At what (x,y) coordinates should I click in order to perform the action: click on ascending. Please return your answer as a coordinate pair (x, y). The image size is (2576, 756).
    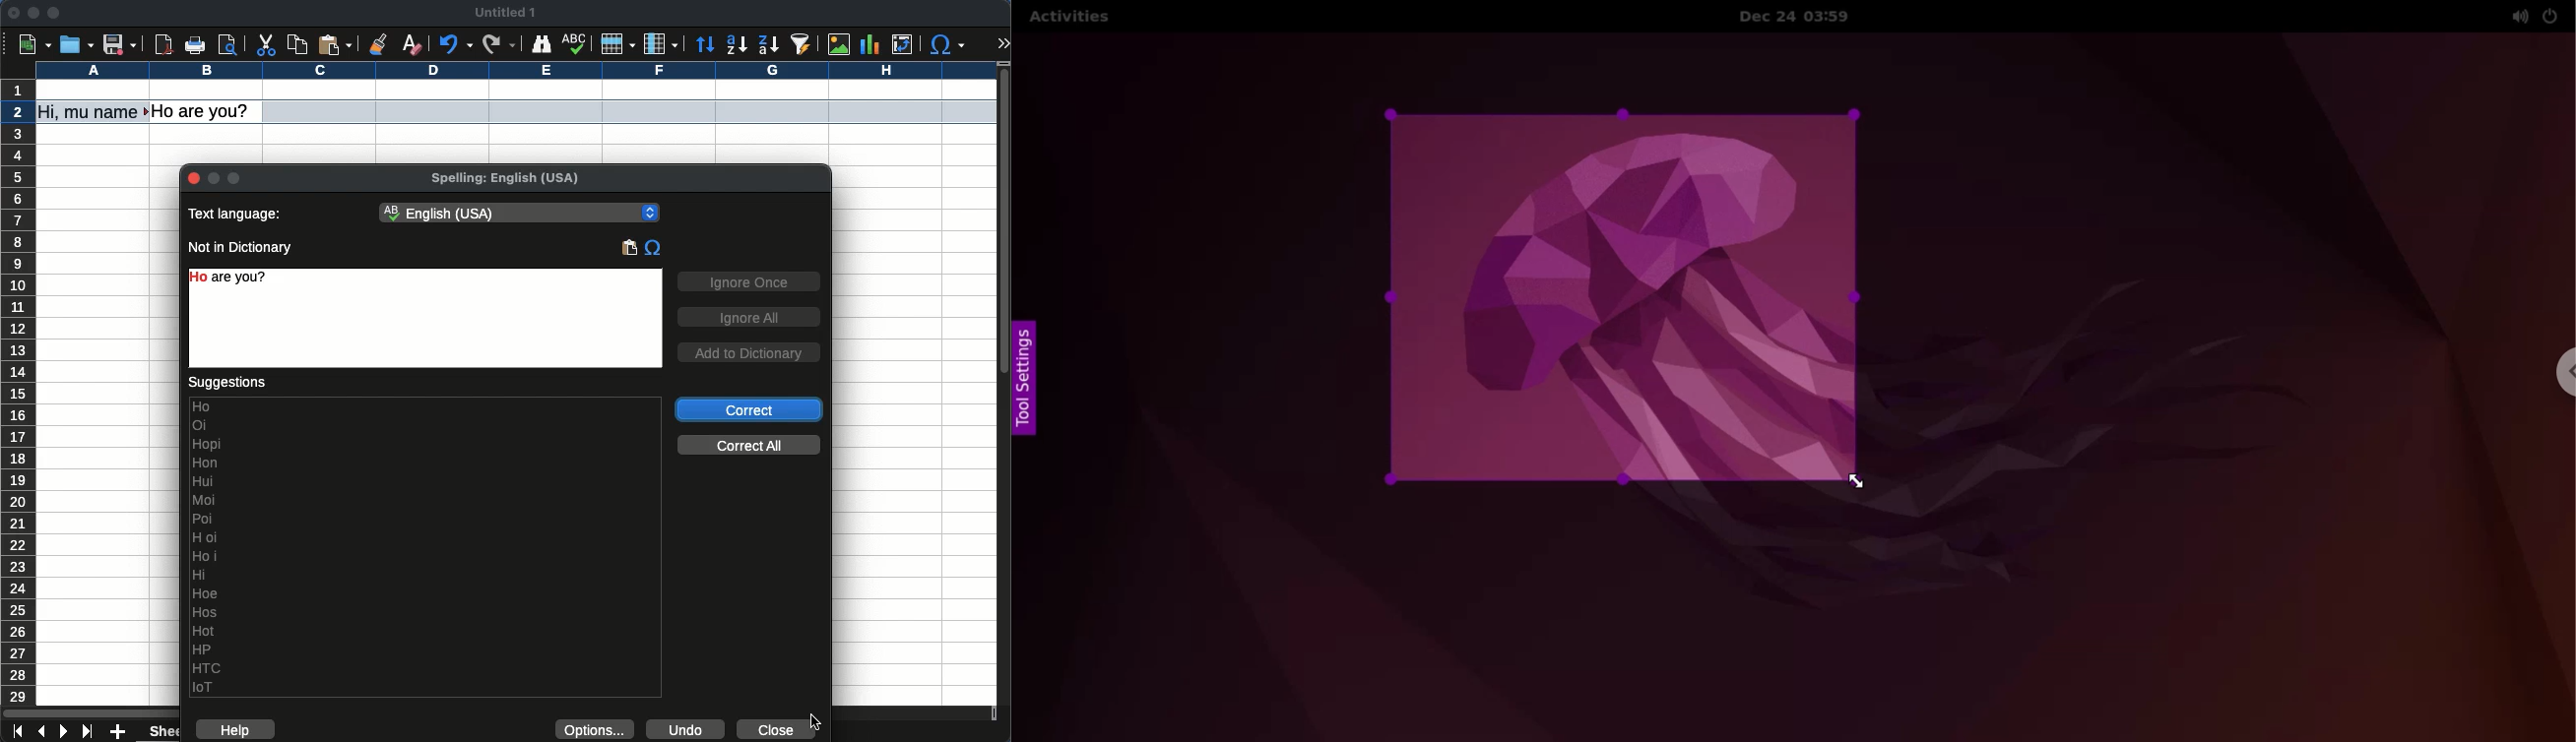
    Looking at the image, I should click on (737, 44).